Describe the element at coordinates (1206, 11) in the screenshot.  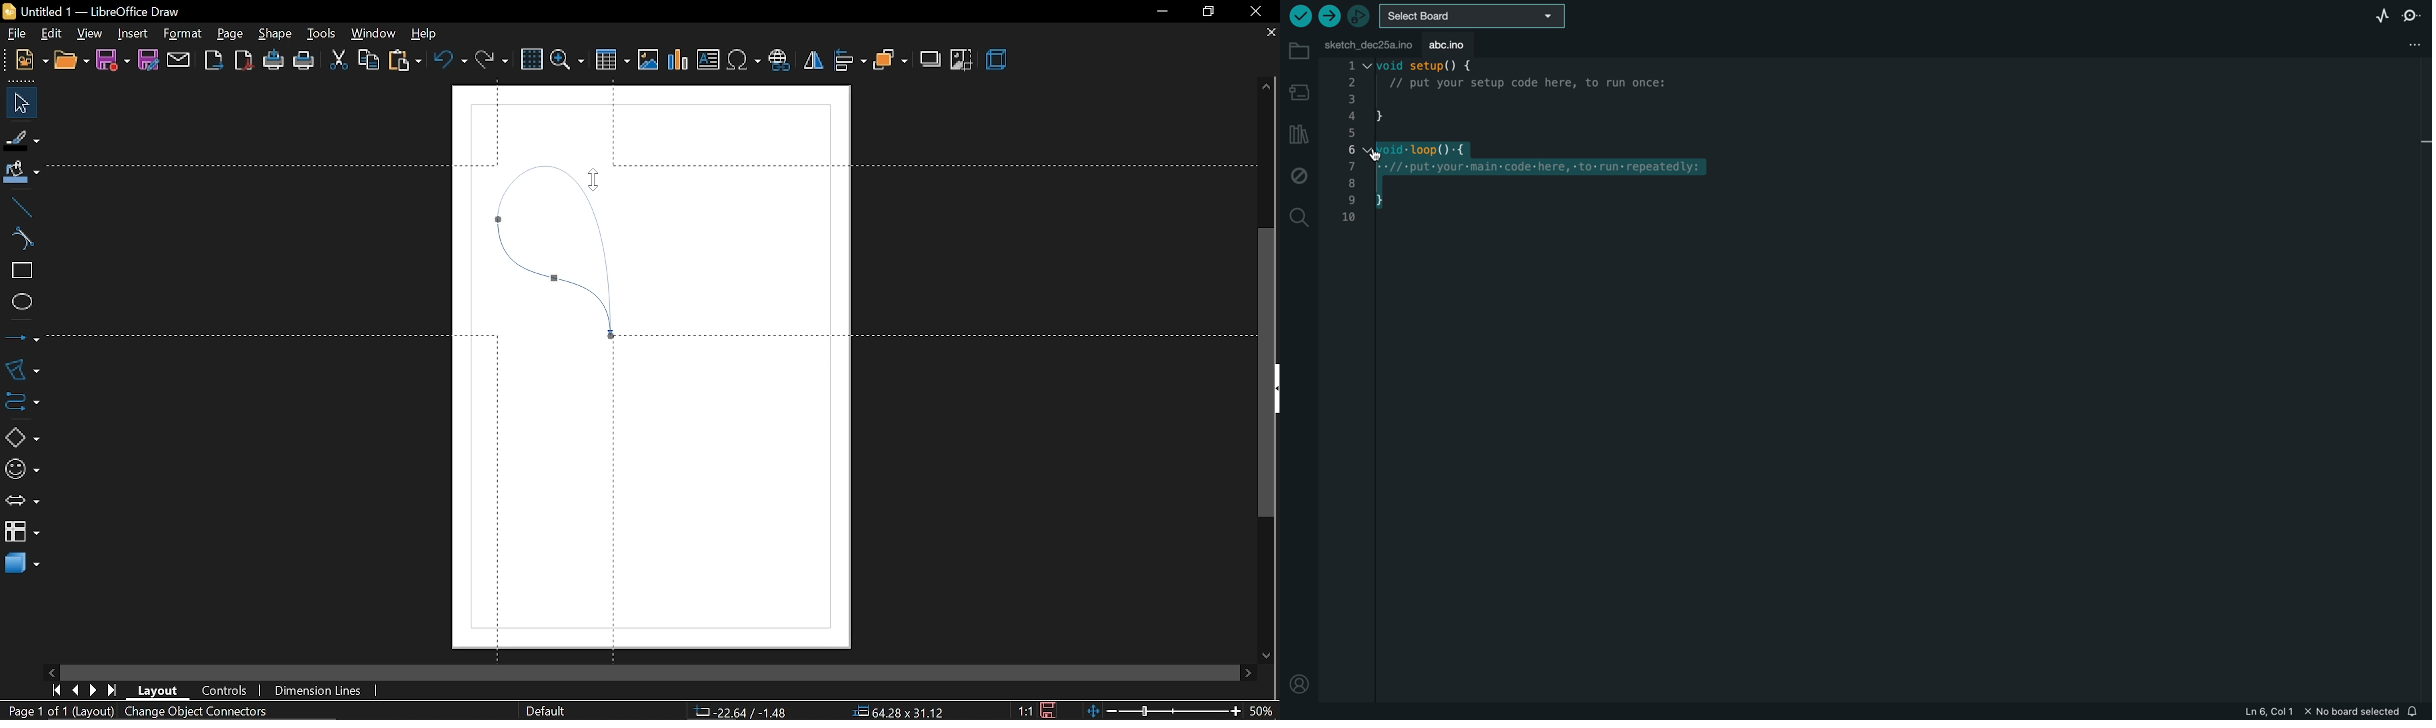
I see `restore down` at that location.